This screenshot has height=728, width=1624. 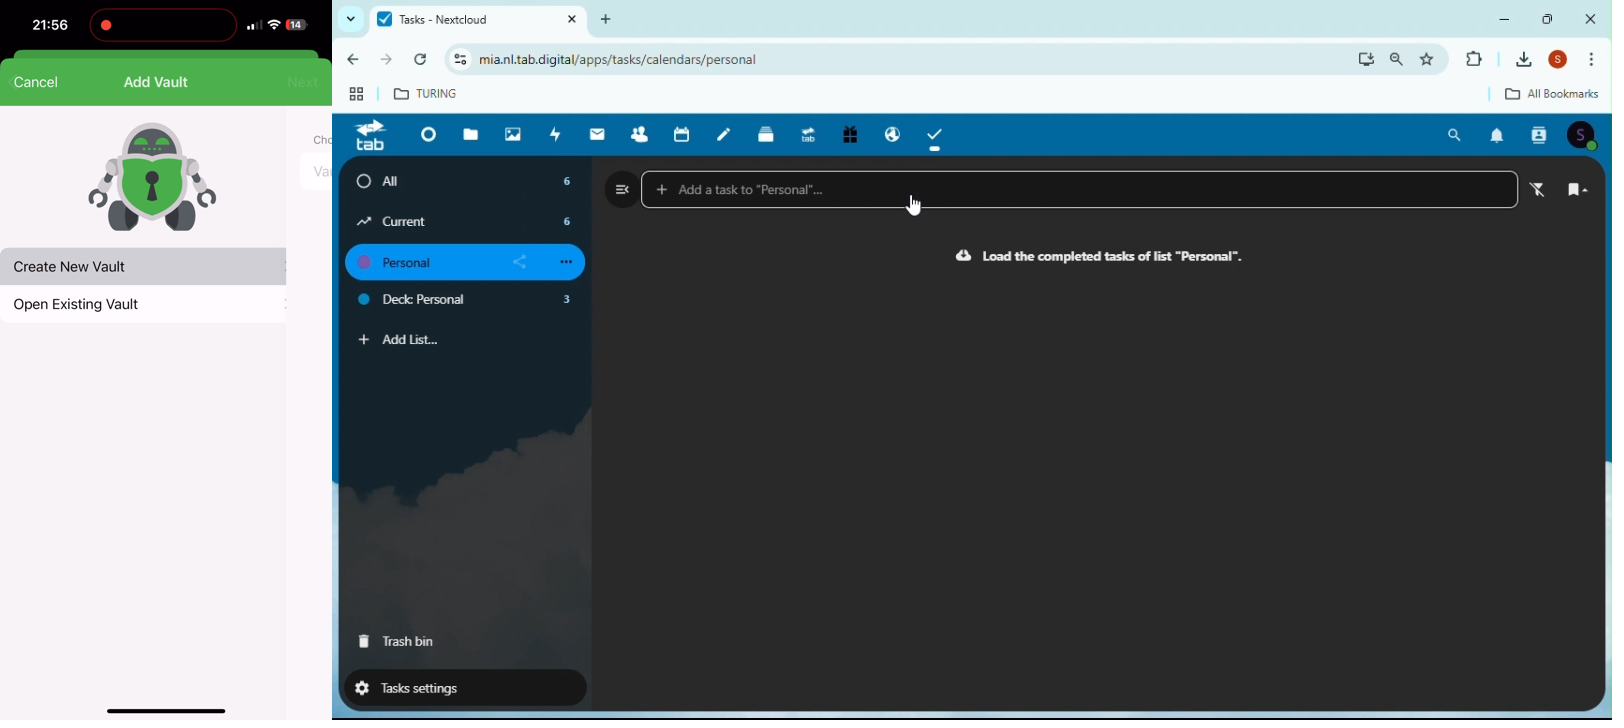 I want to click on Add a task to "Personal"..., so click(x=1079, y=190).